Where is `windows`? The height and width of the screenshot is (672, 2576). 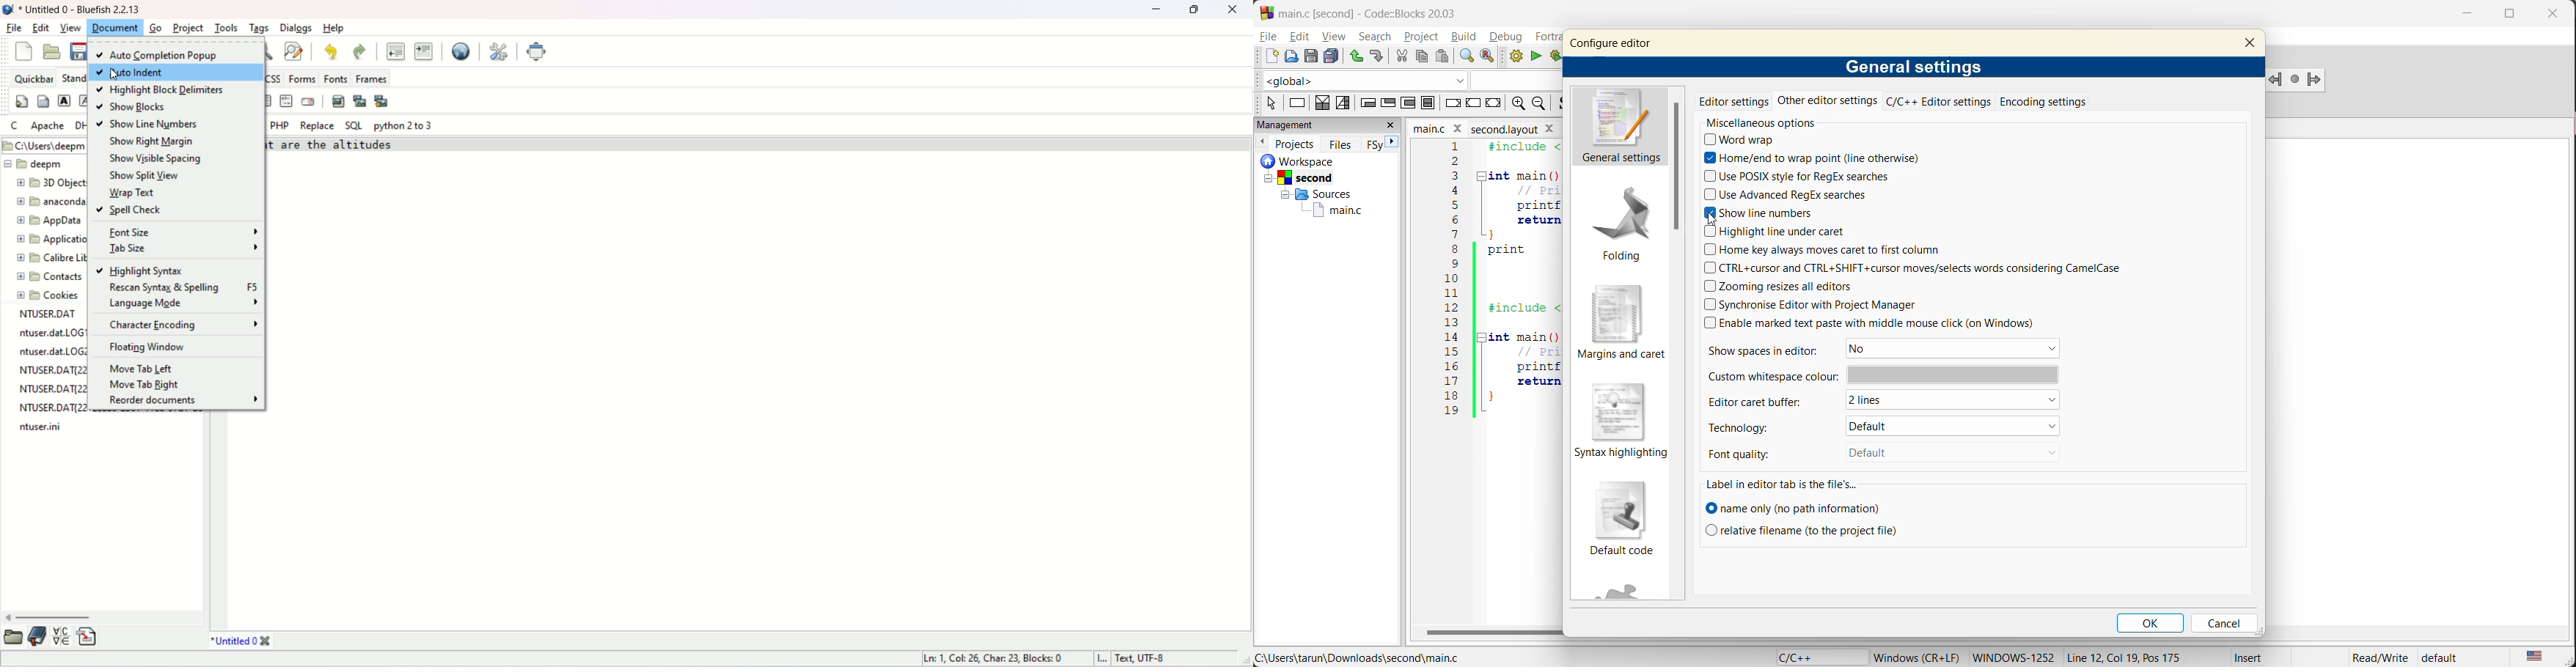 windows is located at coordinates (2011, 657).